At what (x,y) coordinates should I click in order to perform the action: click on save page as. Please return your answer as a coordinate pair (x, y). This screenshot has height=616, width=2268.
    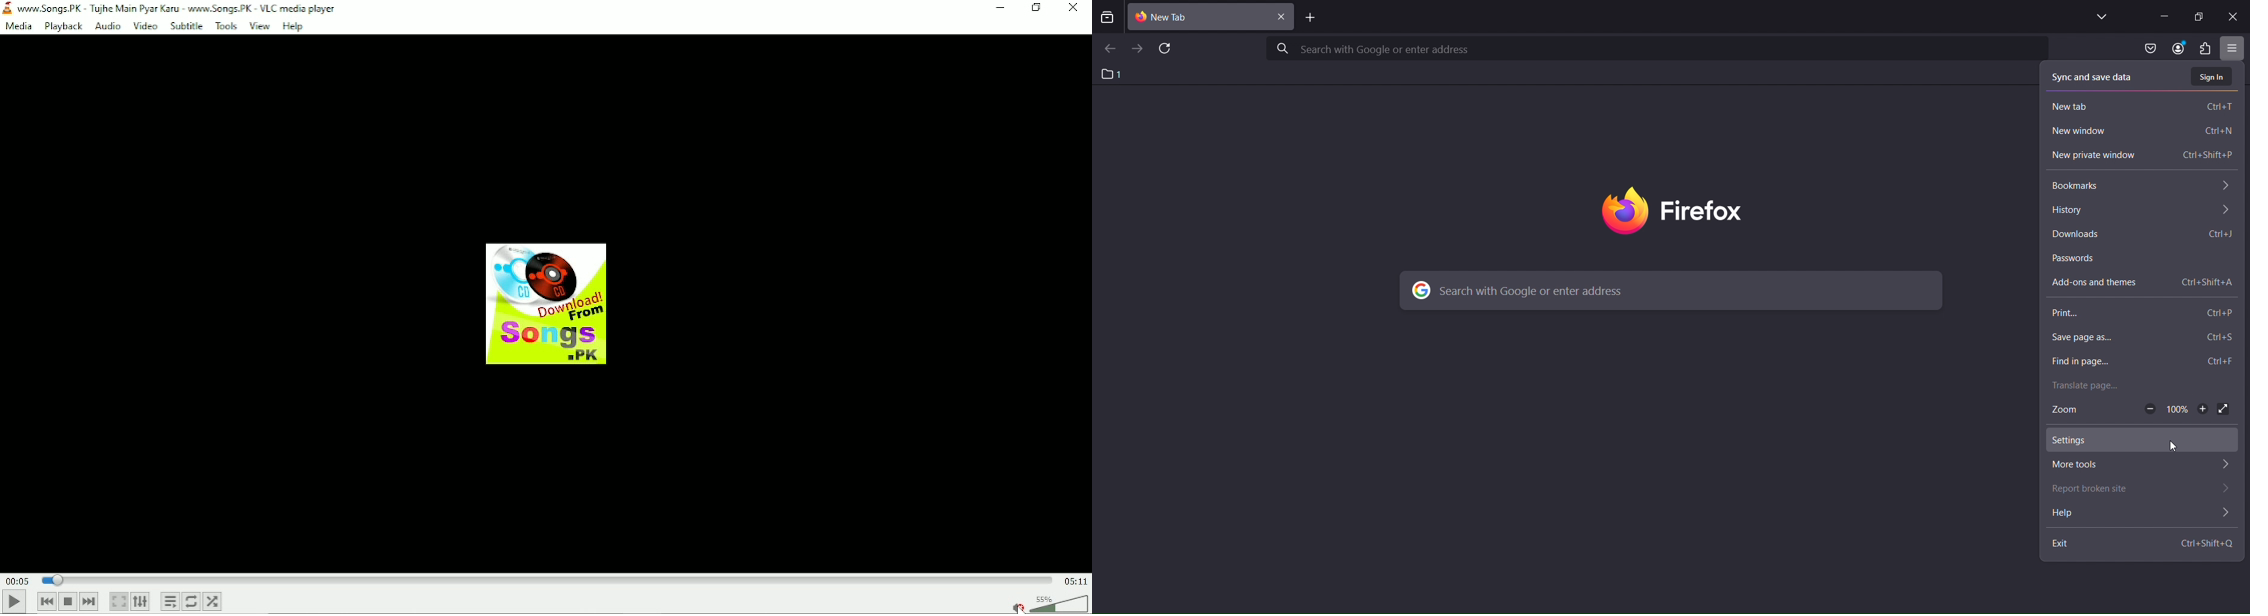
    Looking at the image, I should click on (2146, 338).